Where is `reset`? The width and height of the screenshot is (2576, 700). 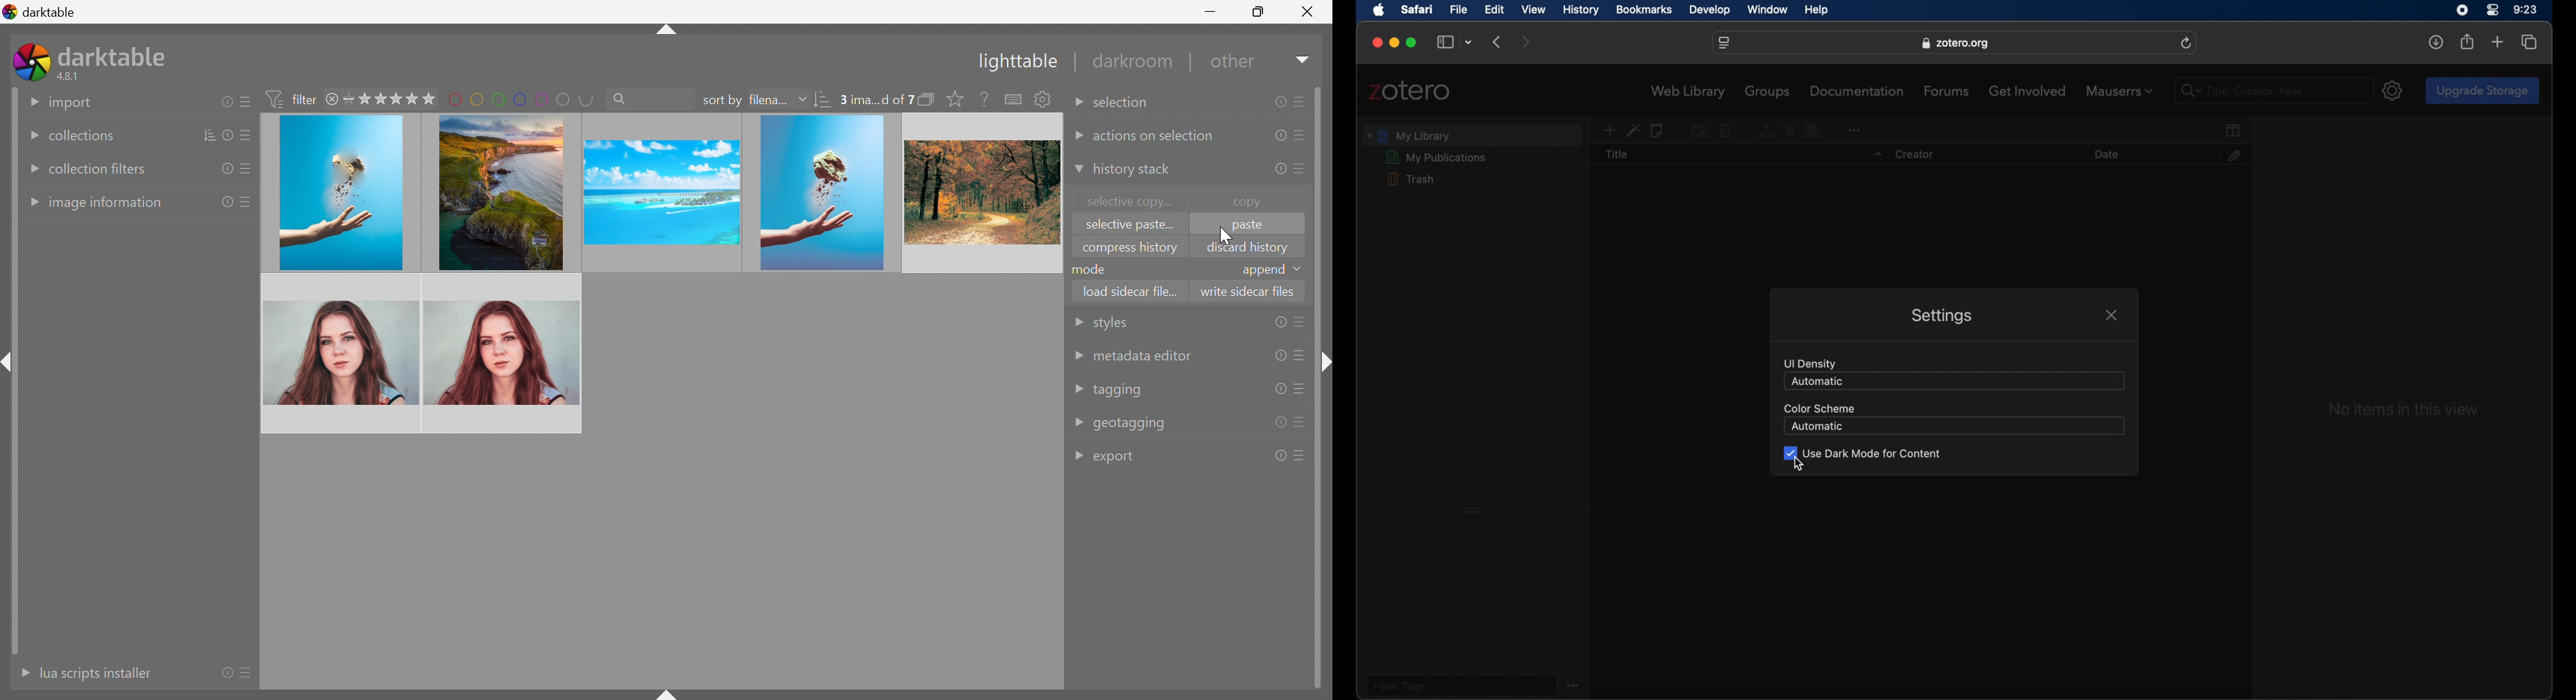
reset is located at coordinates (227, 672).